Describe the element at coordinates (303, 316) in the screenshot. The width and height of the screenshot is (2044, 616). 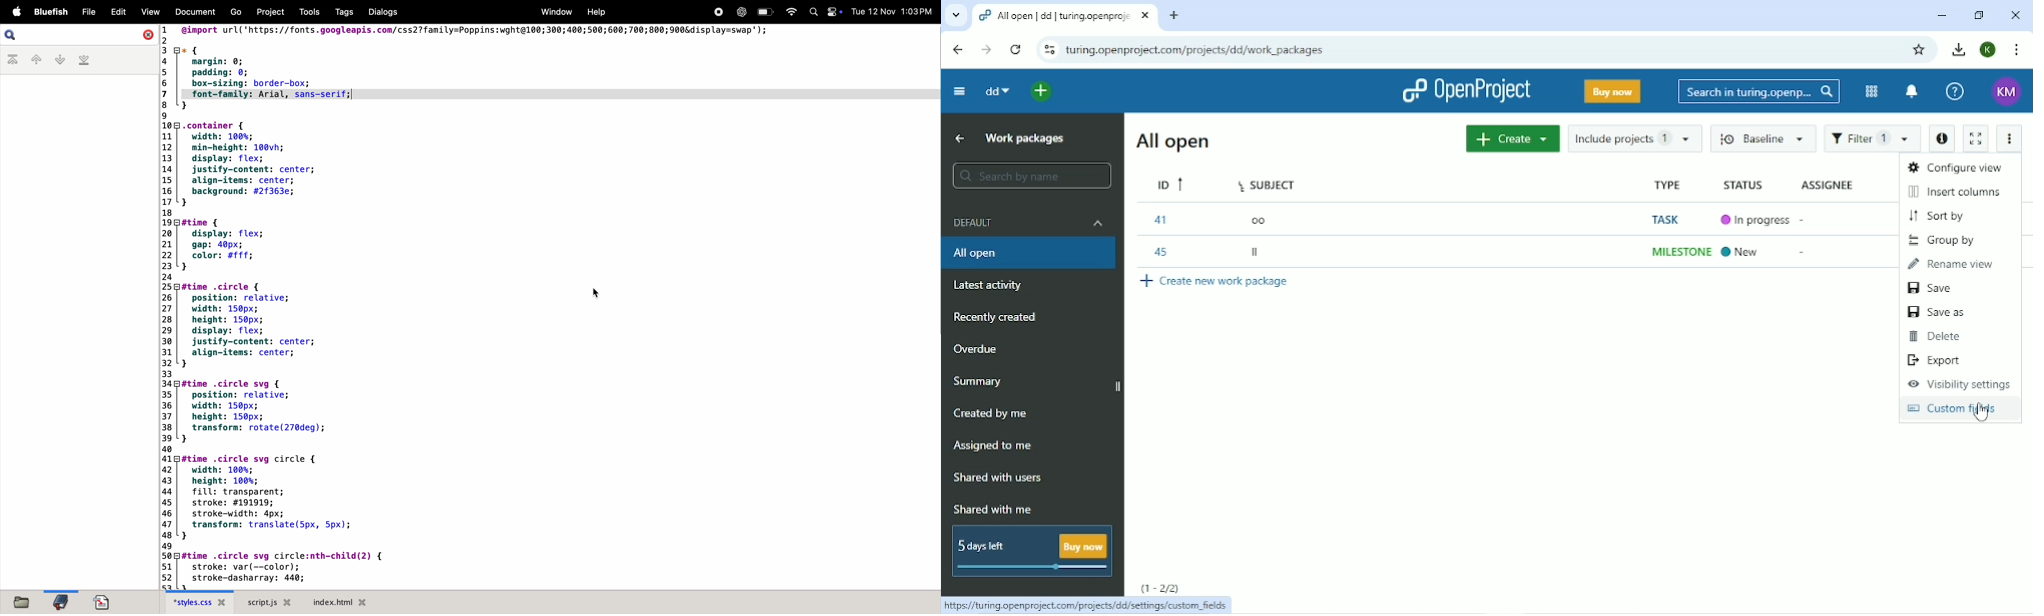
I see `code block` at that location.